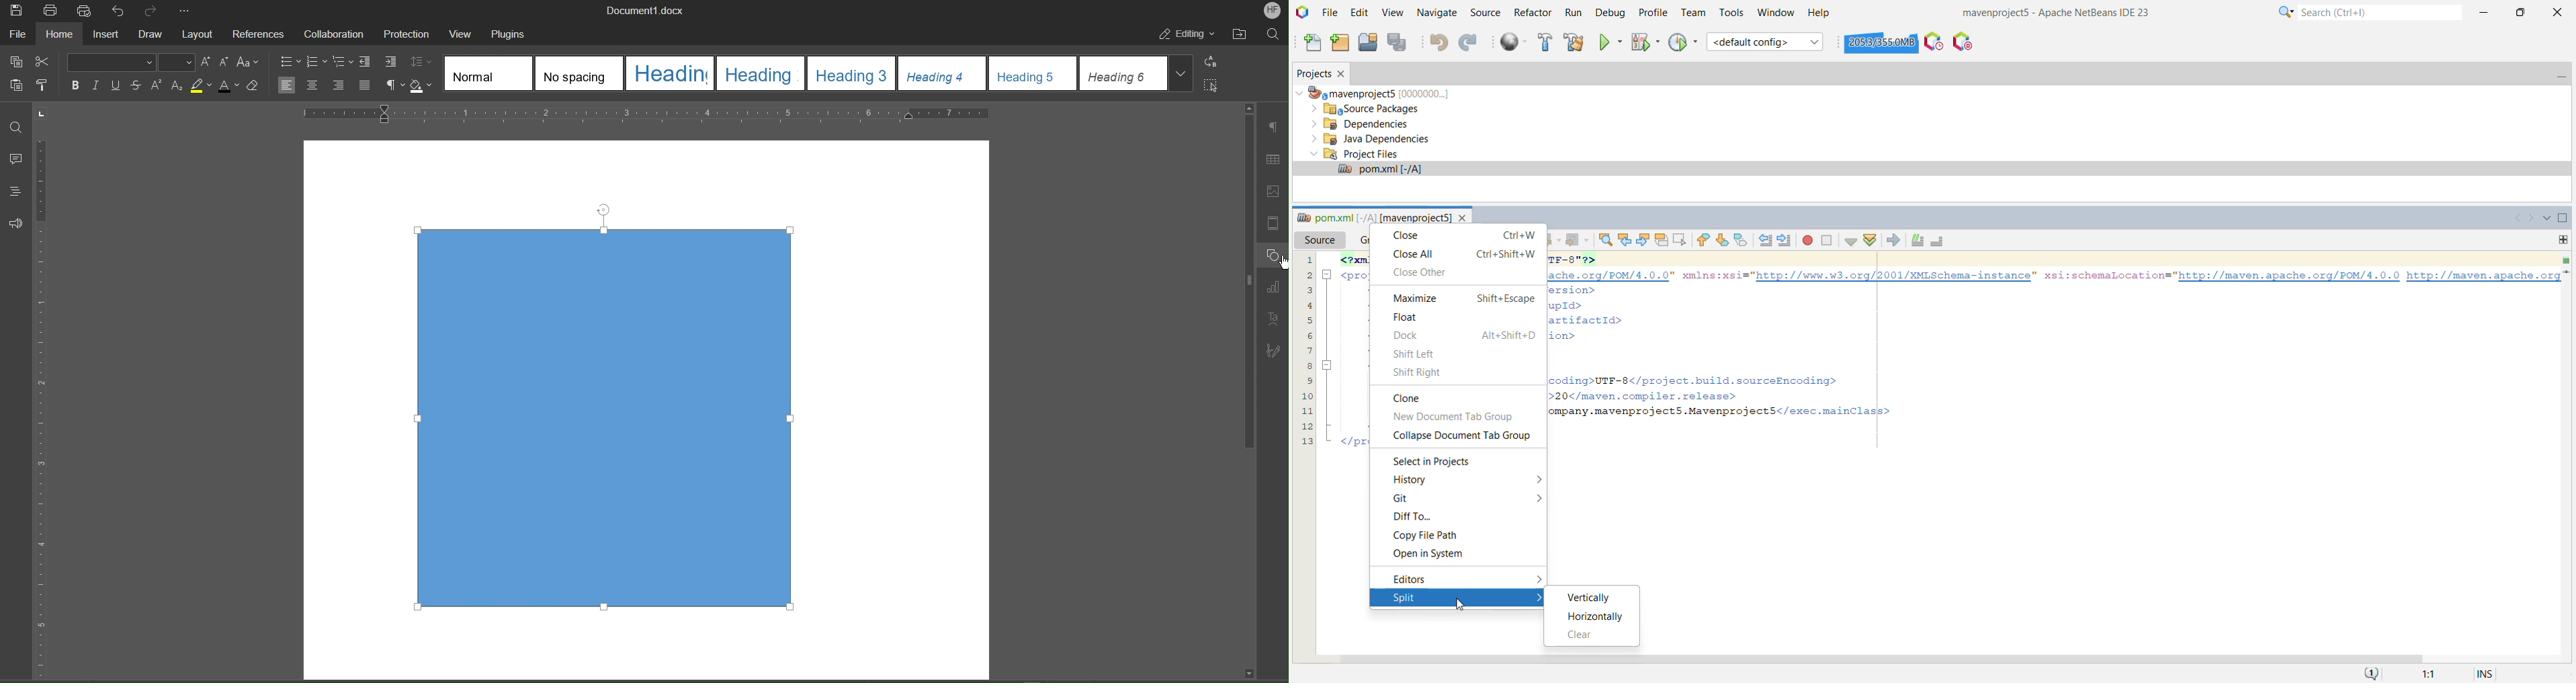 This screenshot has height=700, width=2576. Describe the element at coordinates (17, 122) in the screenshot. I see `Find` at that location.